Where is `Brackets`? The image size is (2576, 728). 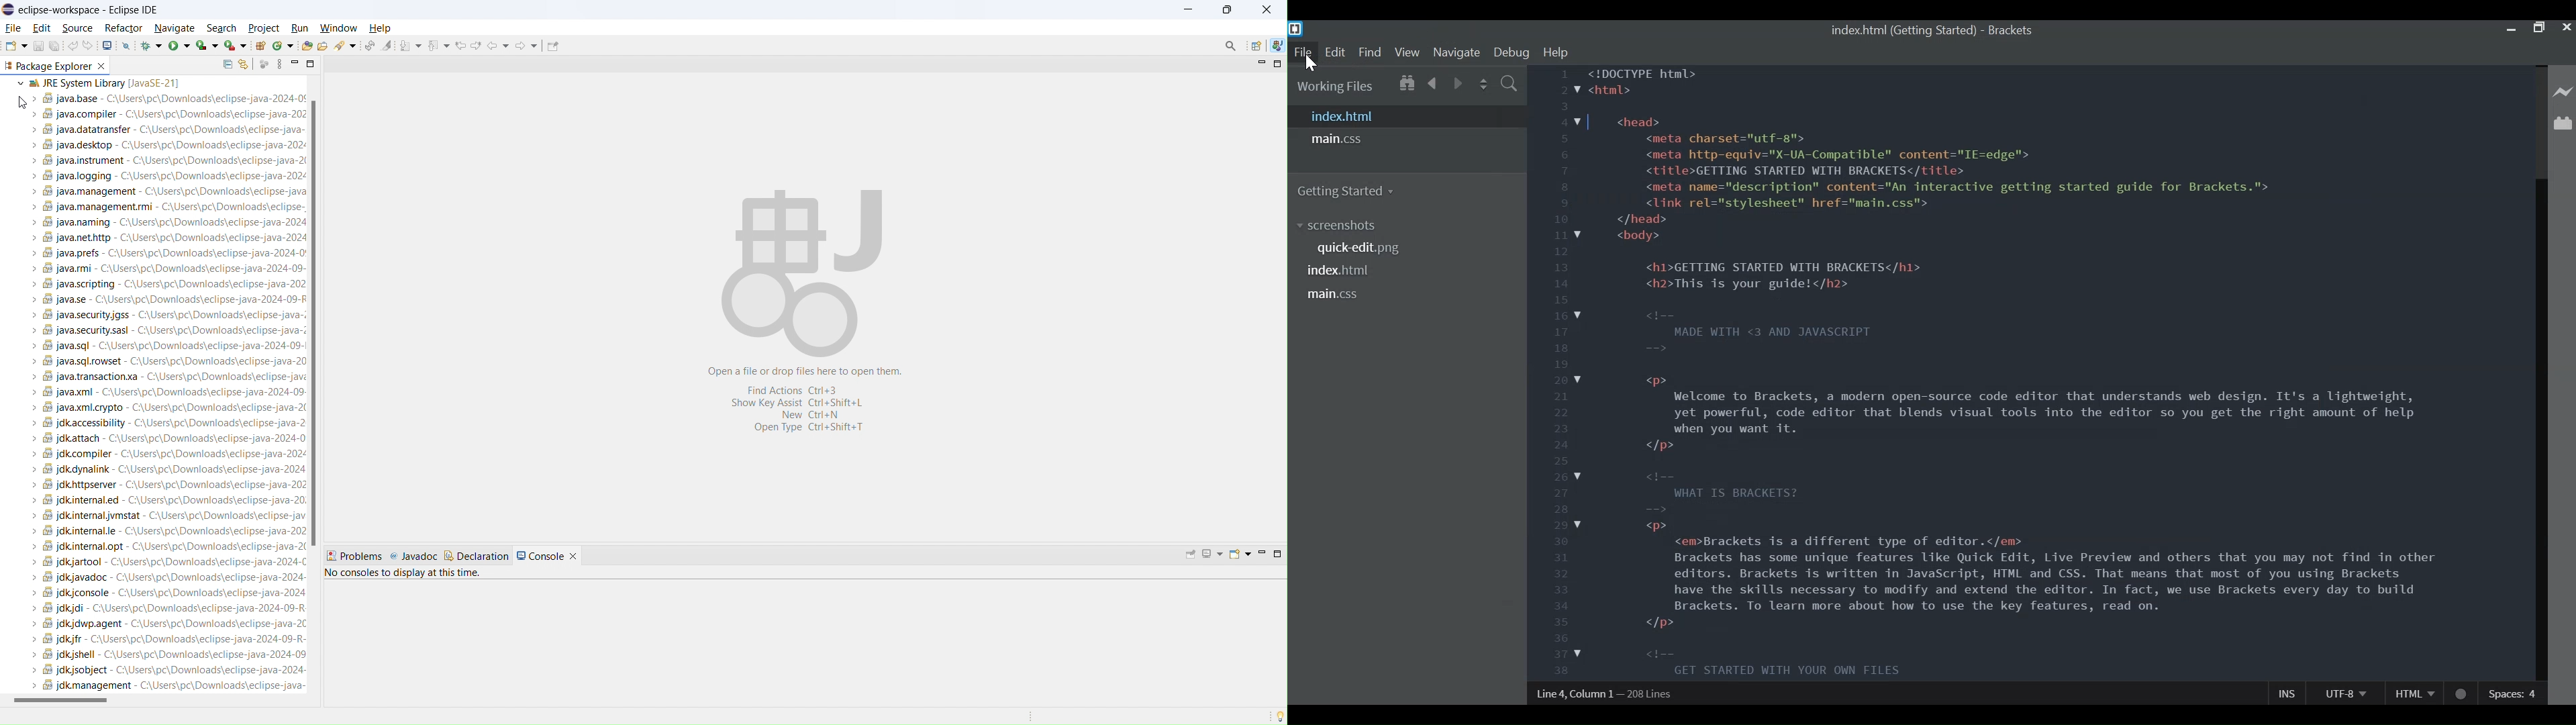
Brackets is located at coordinates (2013, 30).